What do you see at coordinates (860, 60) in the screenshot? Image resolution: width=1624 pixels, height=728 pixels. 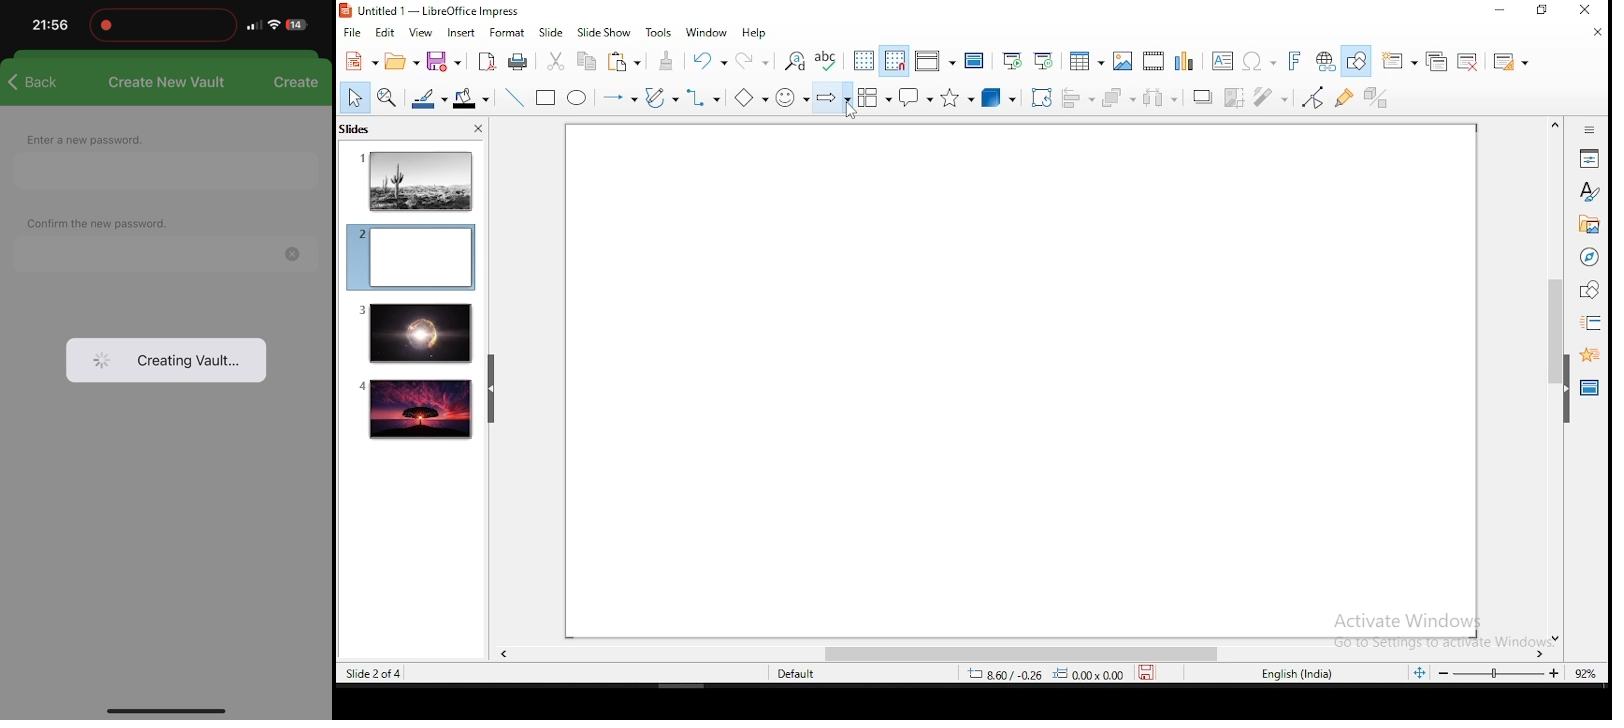 I see `display grid` at bounding box center [860, 60].